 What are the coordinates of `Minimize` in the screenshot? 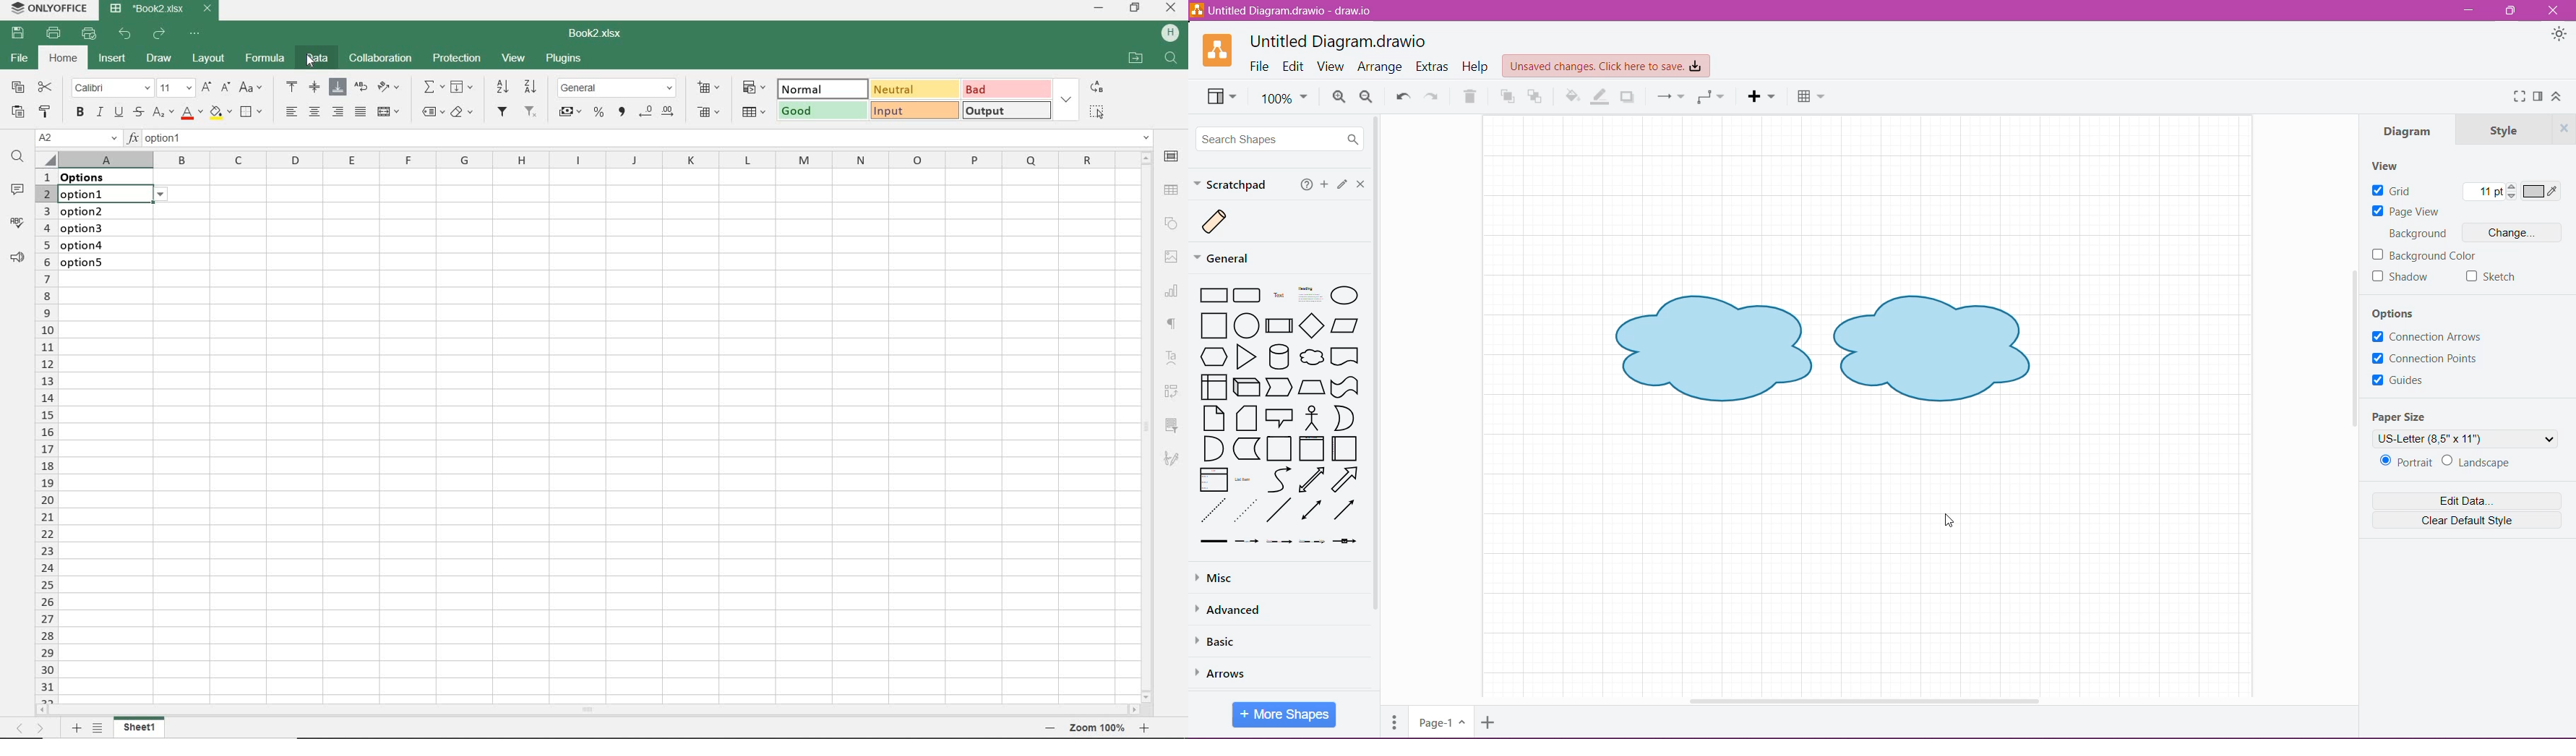 It's located at (2467, 11).